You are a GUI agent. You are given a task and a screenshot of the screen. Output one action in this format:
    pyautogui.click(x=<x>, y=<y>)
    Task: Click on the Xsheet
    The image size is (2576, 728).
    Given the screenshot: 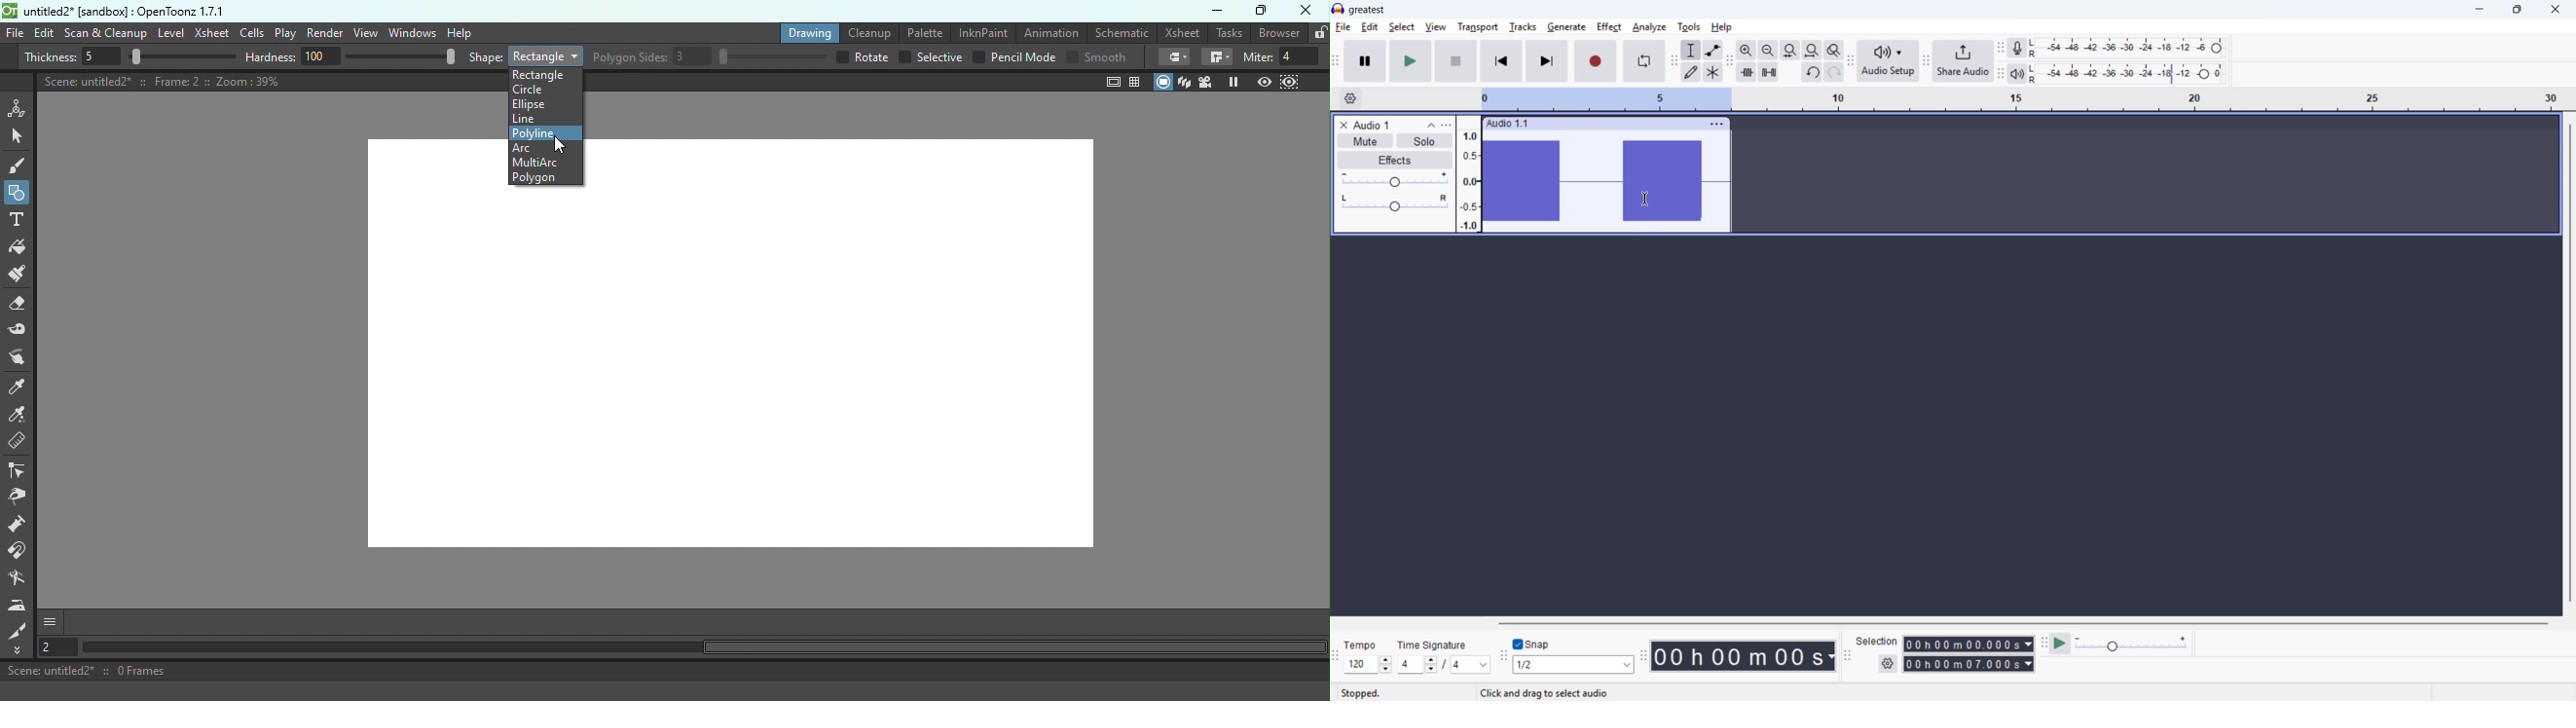 What is the action you would take?
    pyautogui.click(x=1182, y=32)
    